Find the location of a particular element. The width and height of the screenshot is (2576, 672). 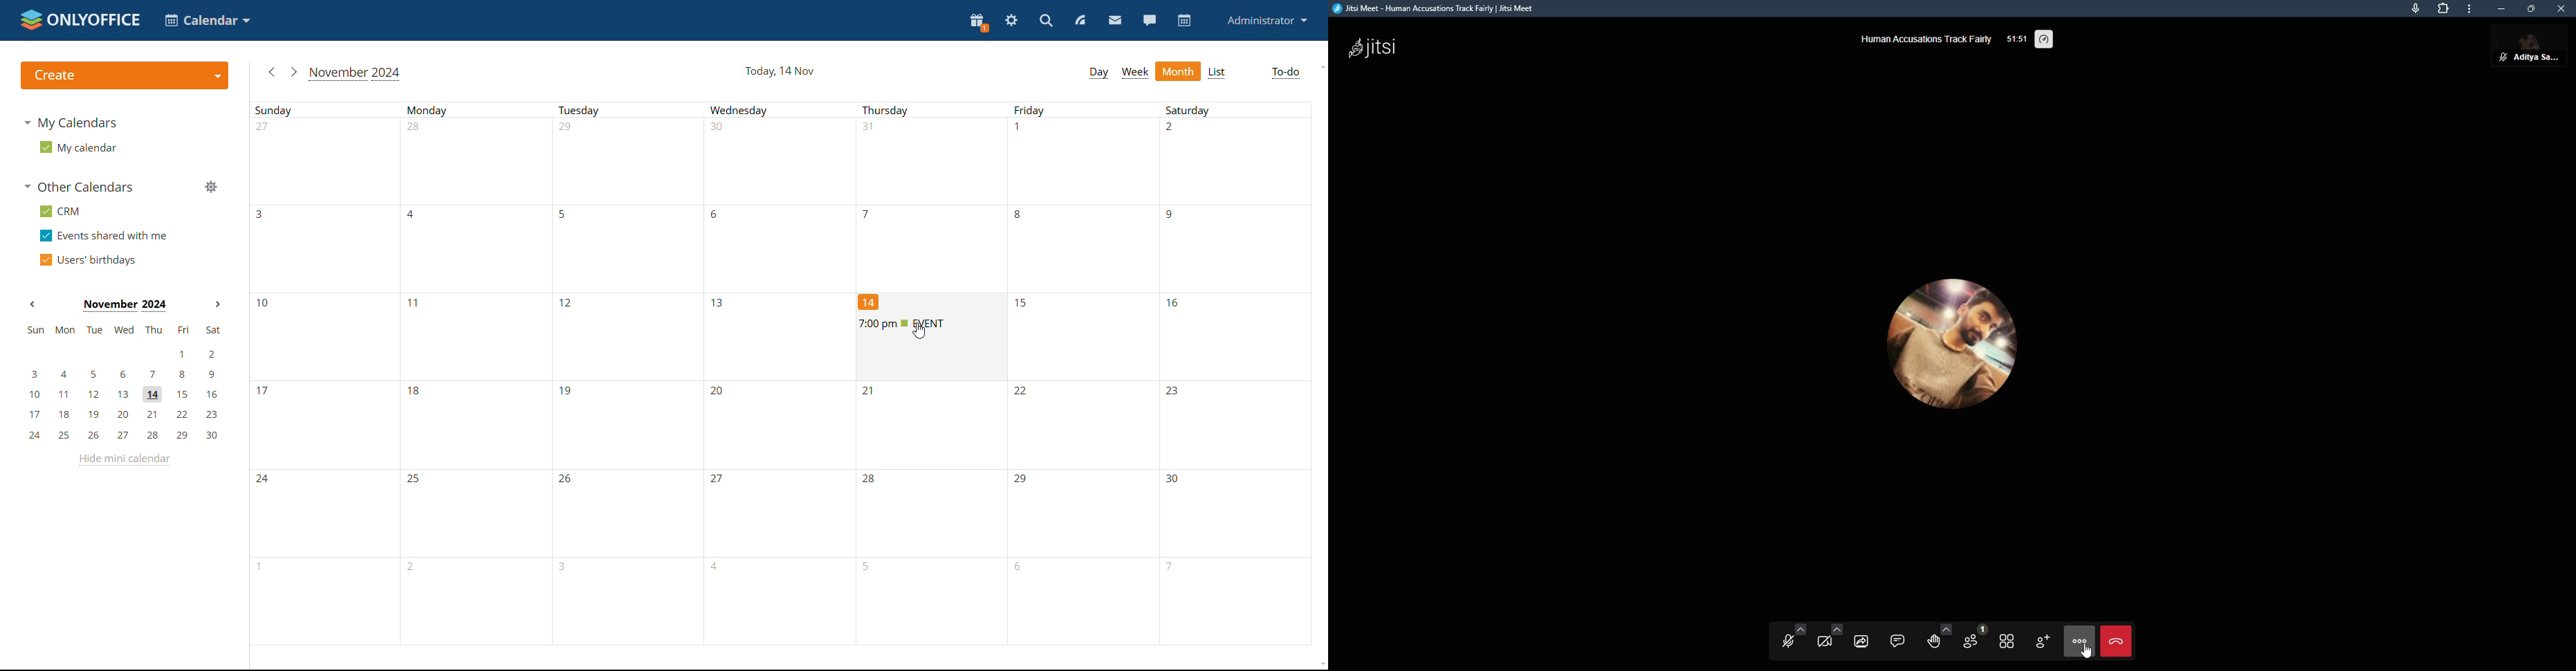

my calendars is located at coordinates (71, 122).